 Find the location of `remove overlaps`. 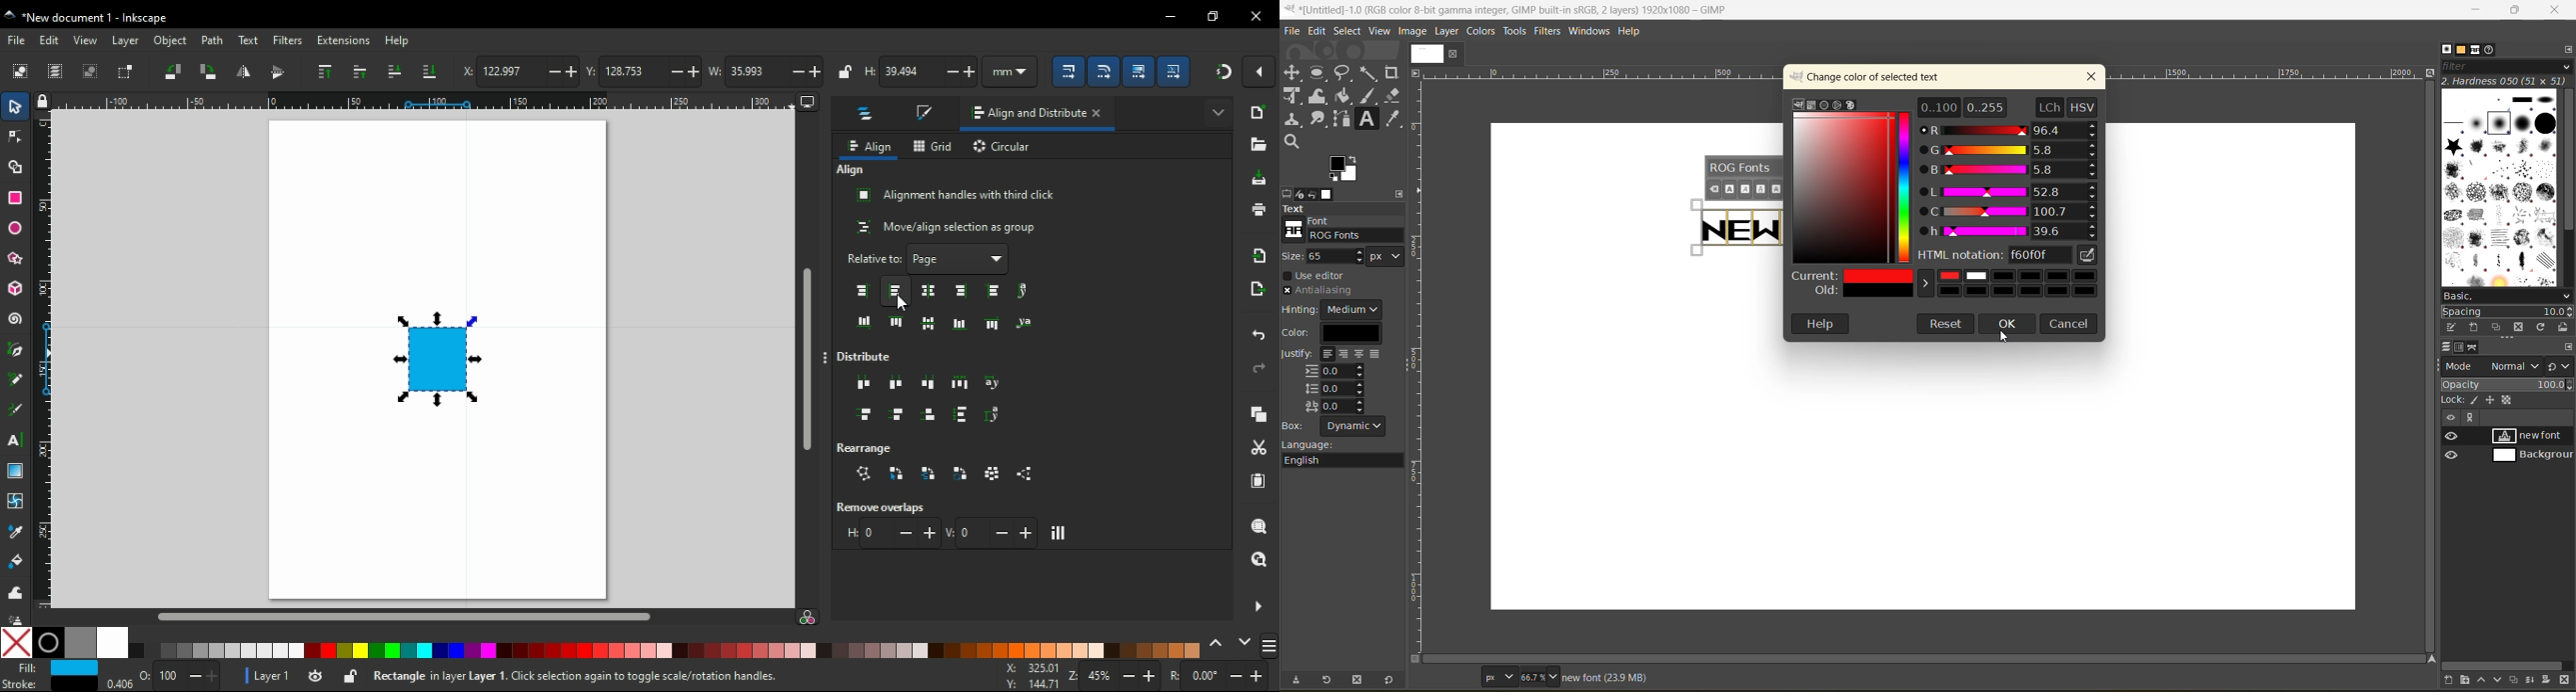

remove overlaps is located at coordinates (880, 507).